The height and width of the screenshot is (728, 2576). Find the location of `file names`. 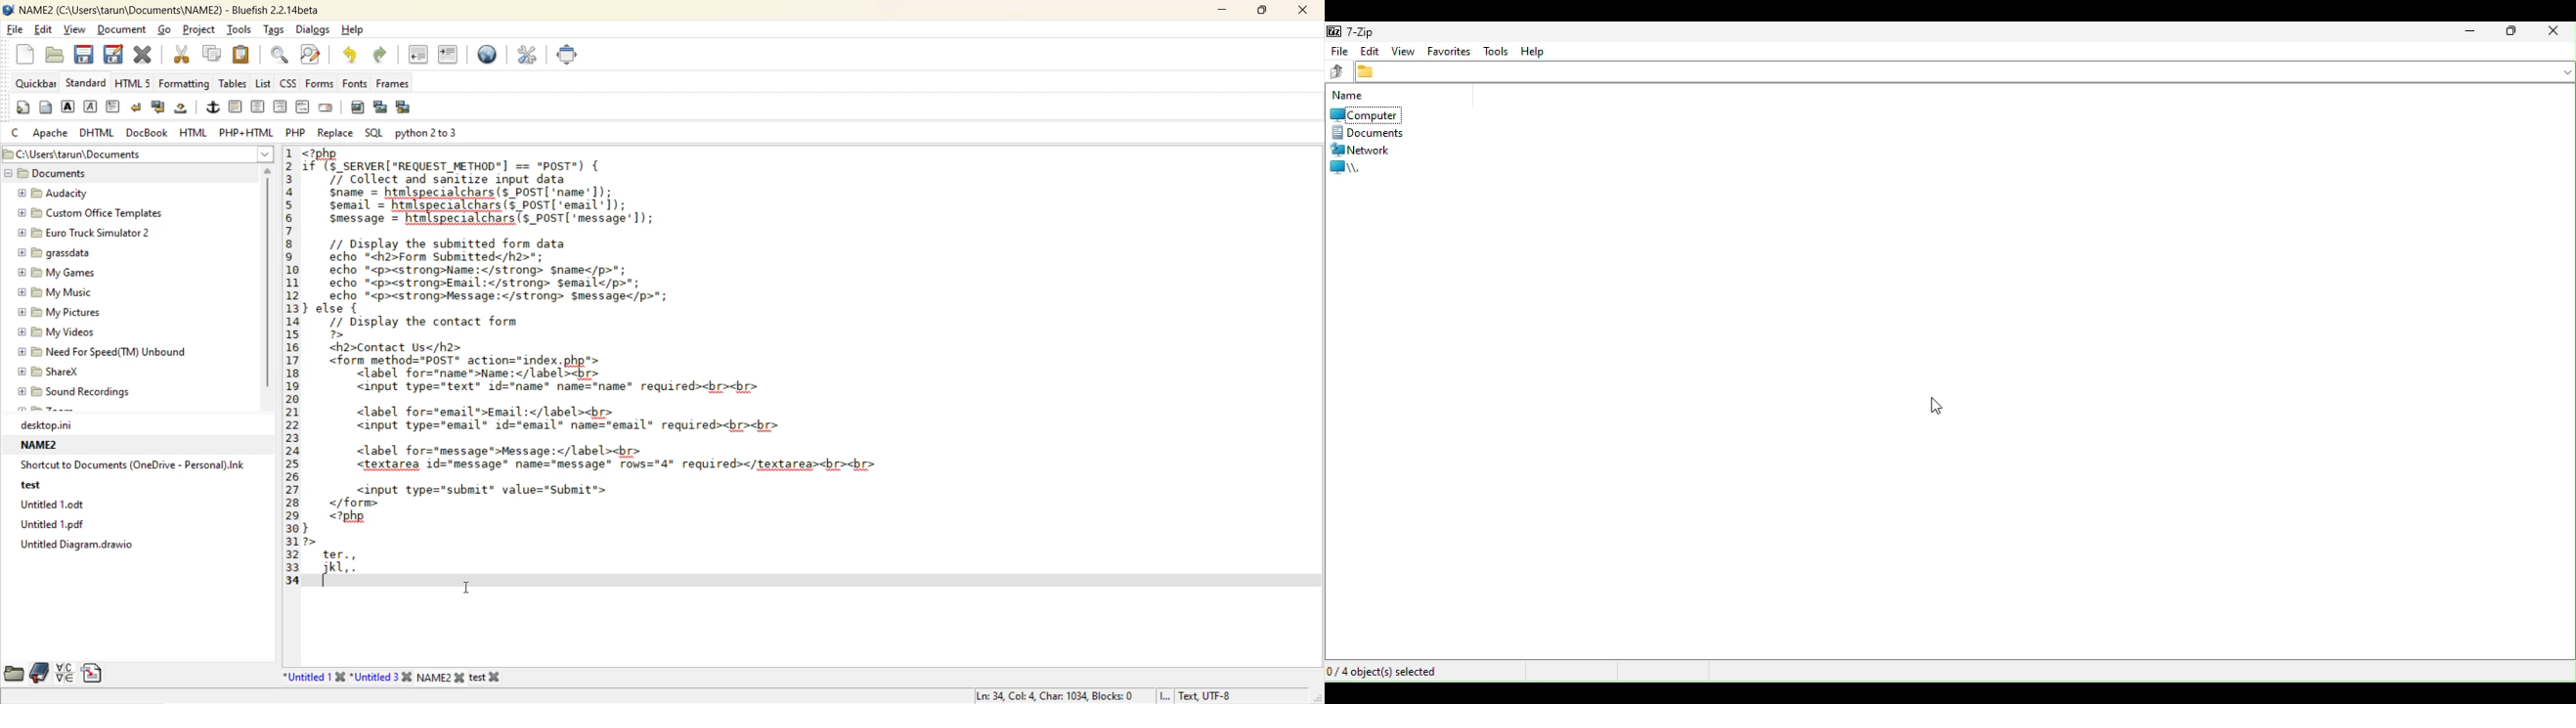

file names is located at coordinates (393, 676).